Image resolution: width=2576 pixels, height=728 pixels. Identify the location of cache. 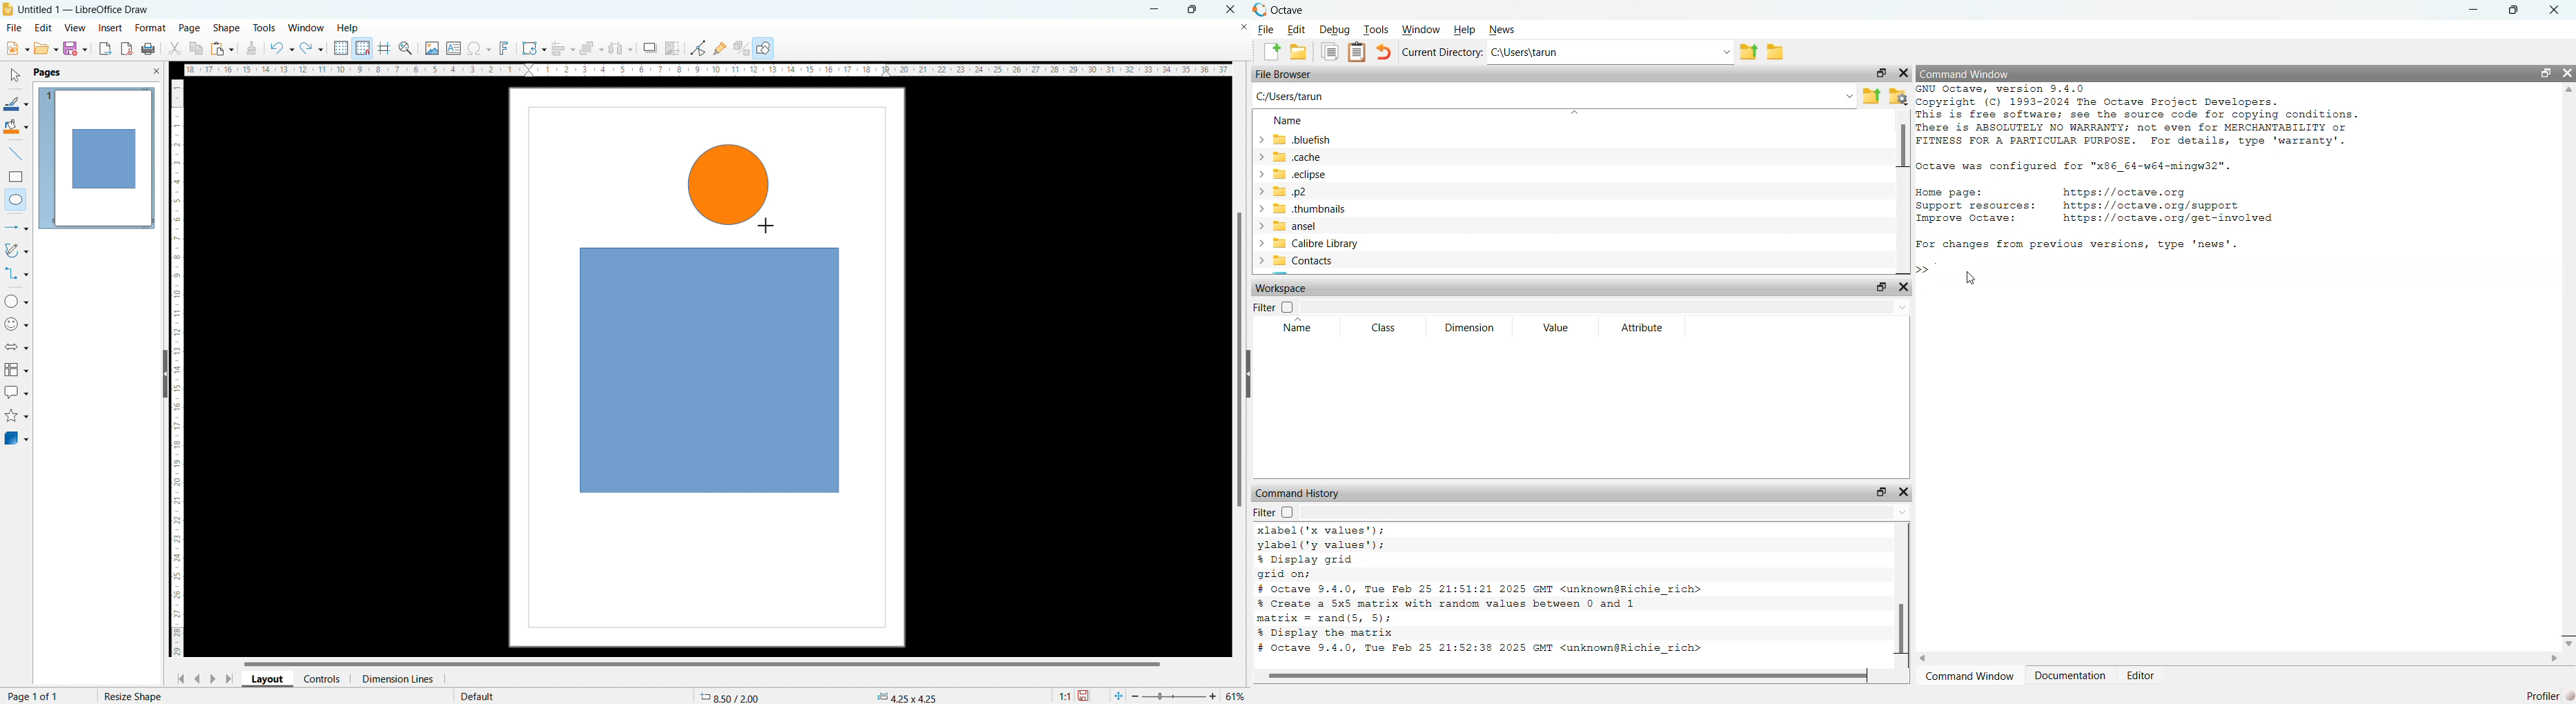
(1290, 157).